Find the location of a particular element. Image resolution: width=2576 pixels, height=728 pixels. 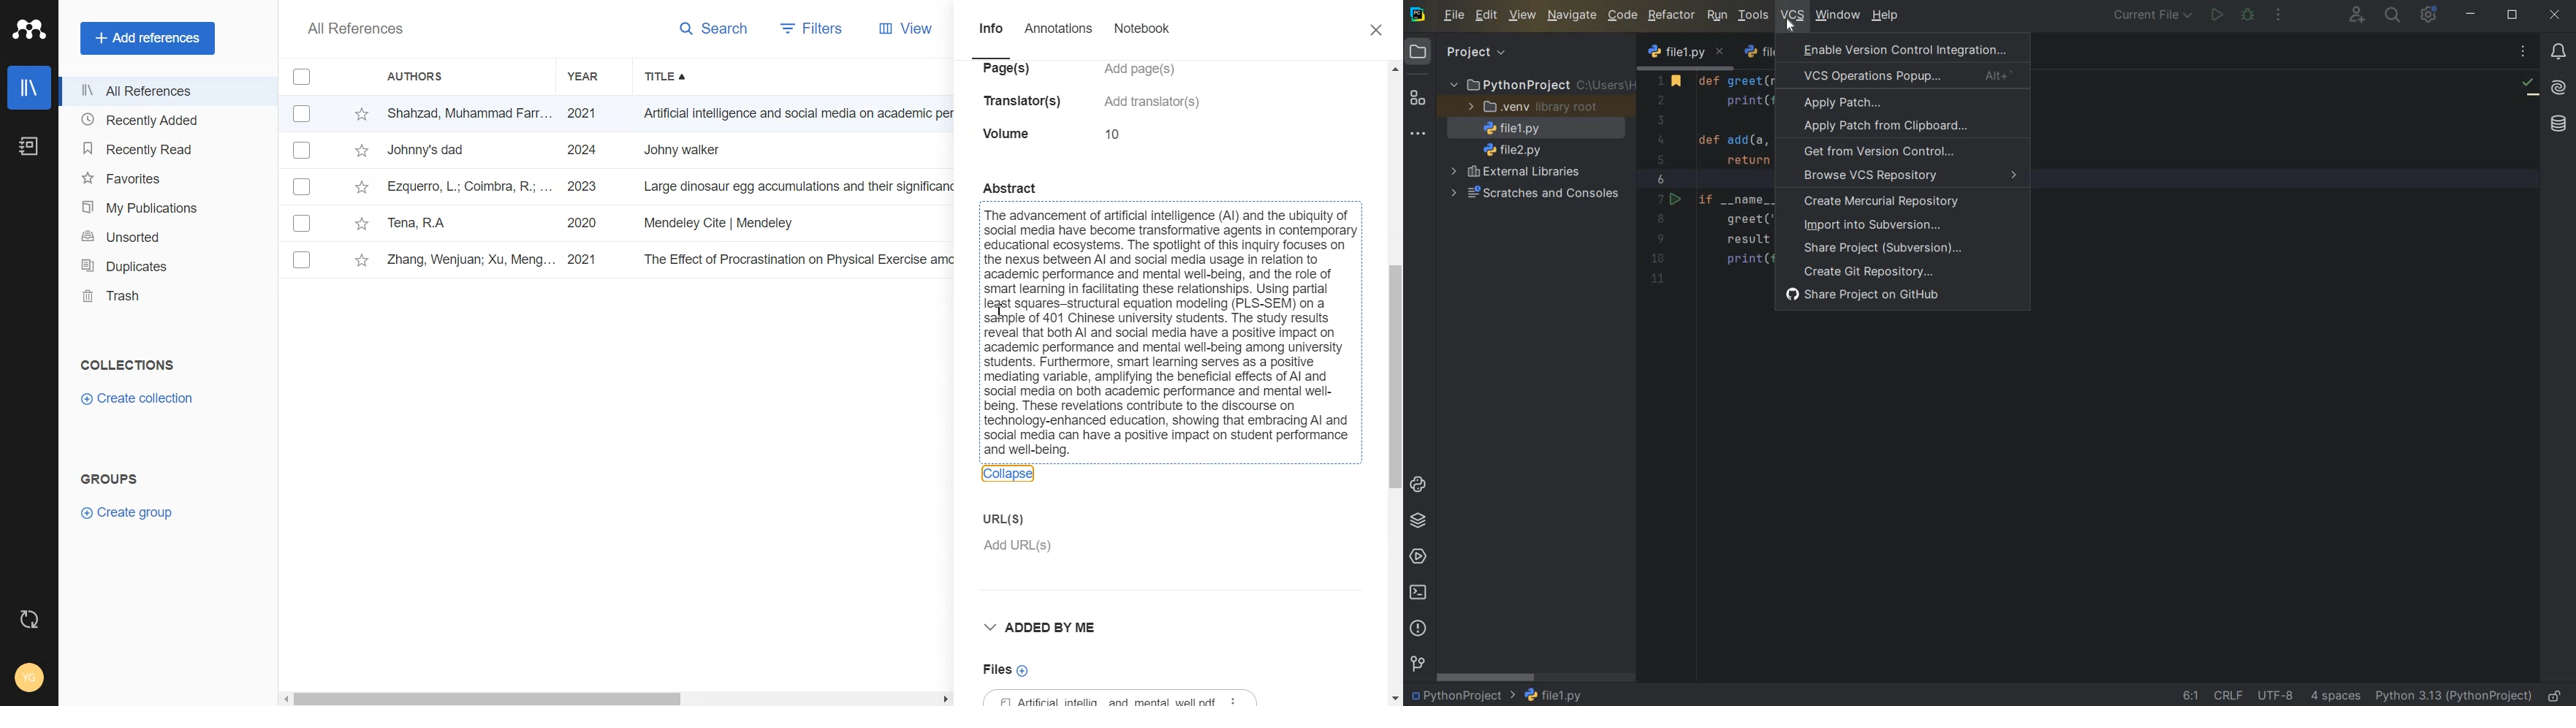

Notebook is located at coordinates (30, 146).